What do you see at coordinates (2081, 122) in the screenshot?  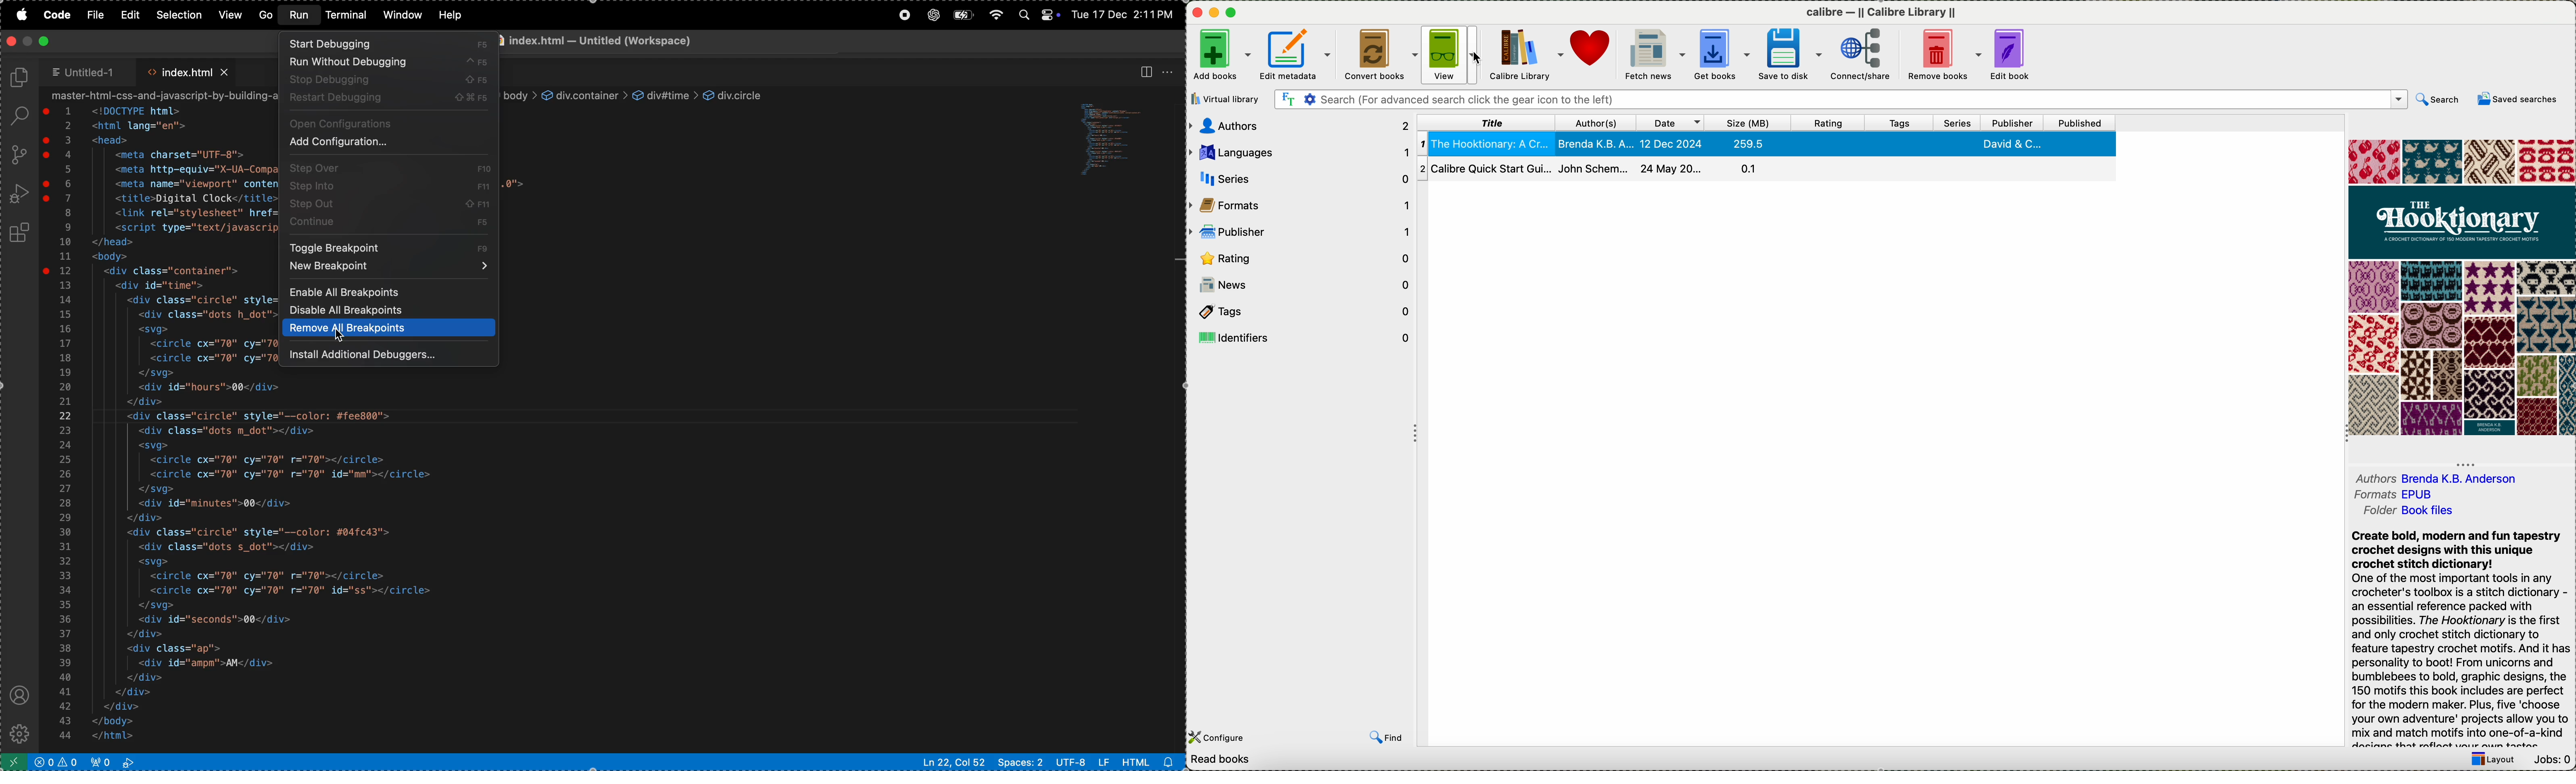 I see `published` at bounding box center [2081, 122].